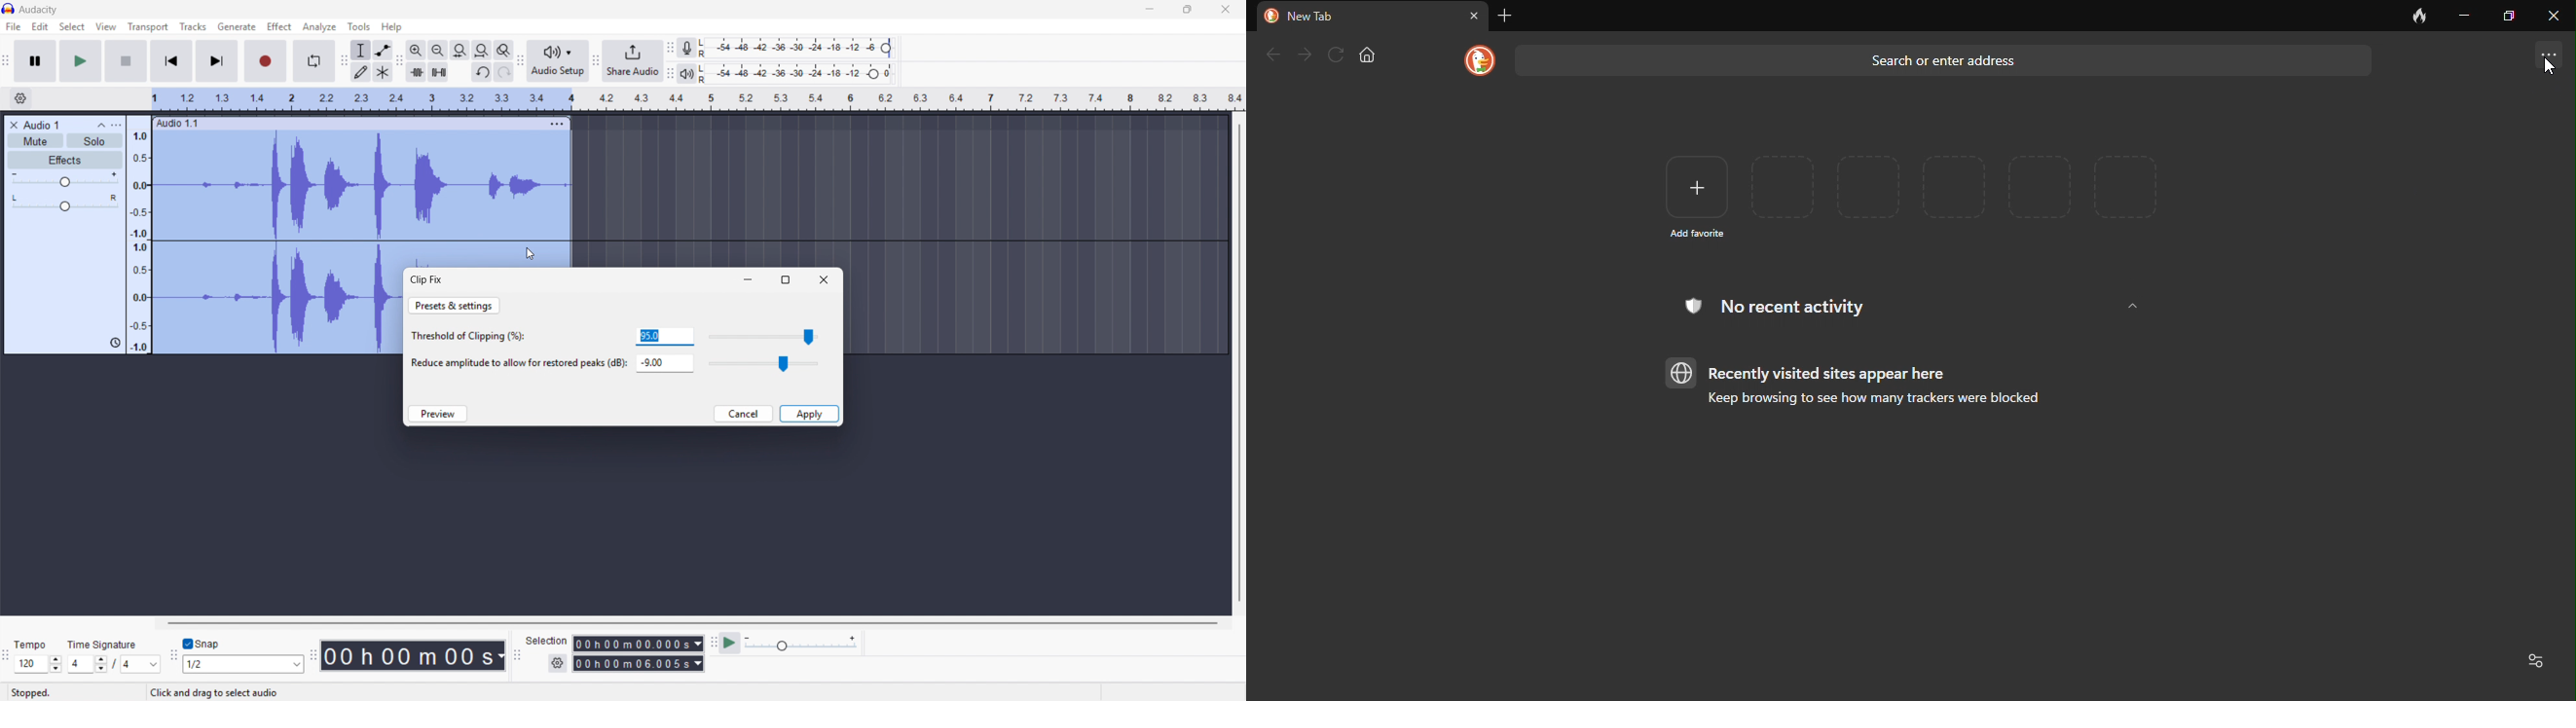 The image size is (2576, 728). Describe the element at coordinates (344, 61) in the screenshot. I see `Tools toolbar` at that location.